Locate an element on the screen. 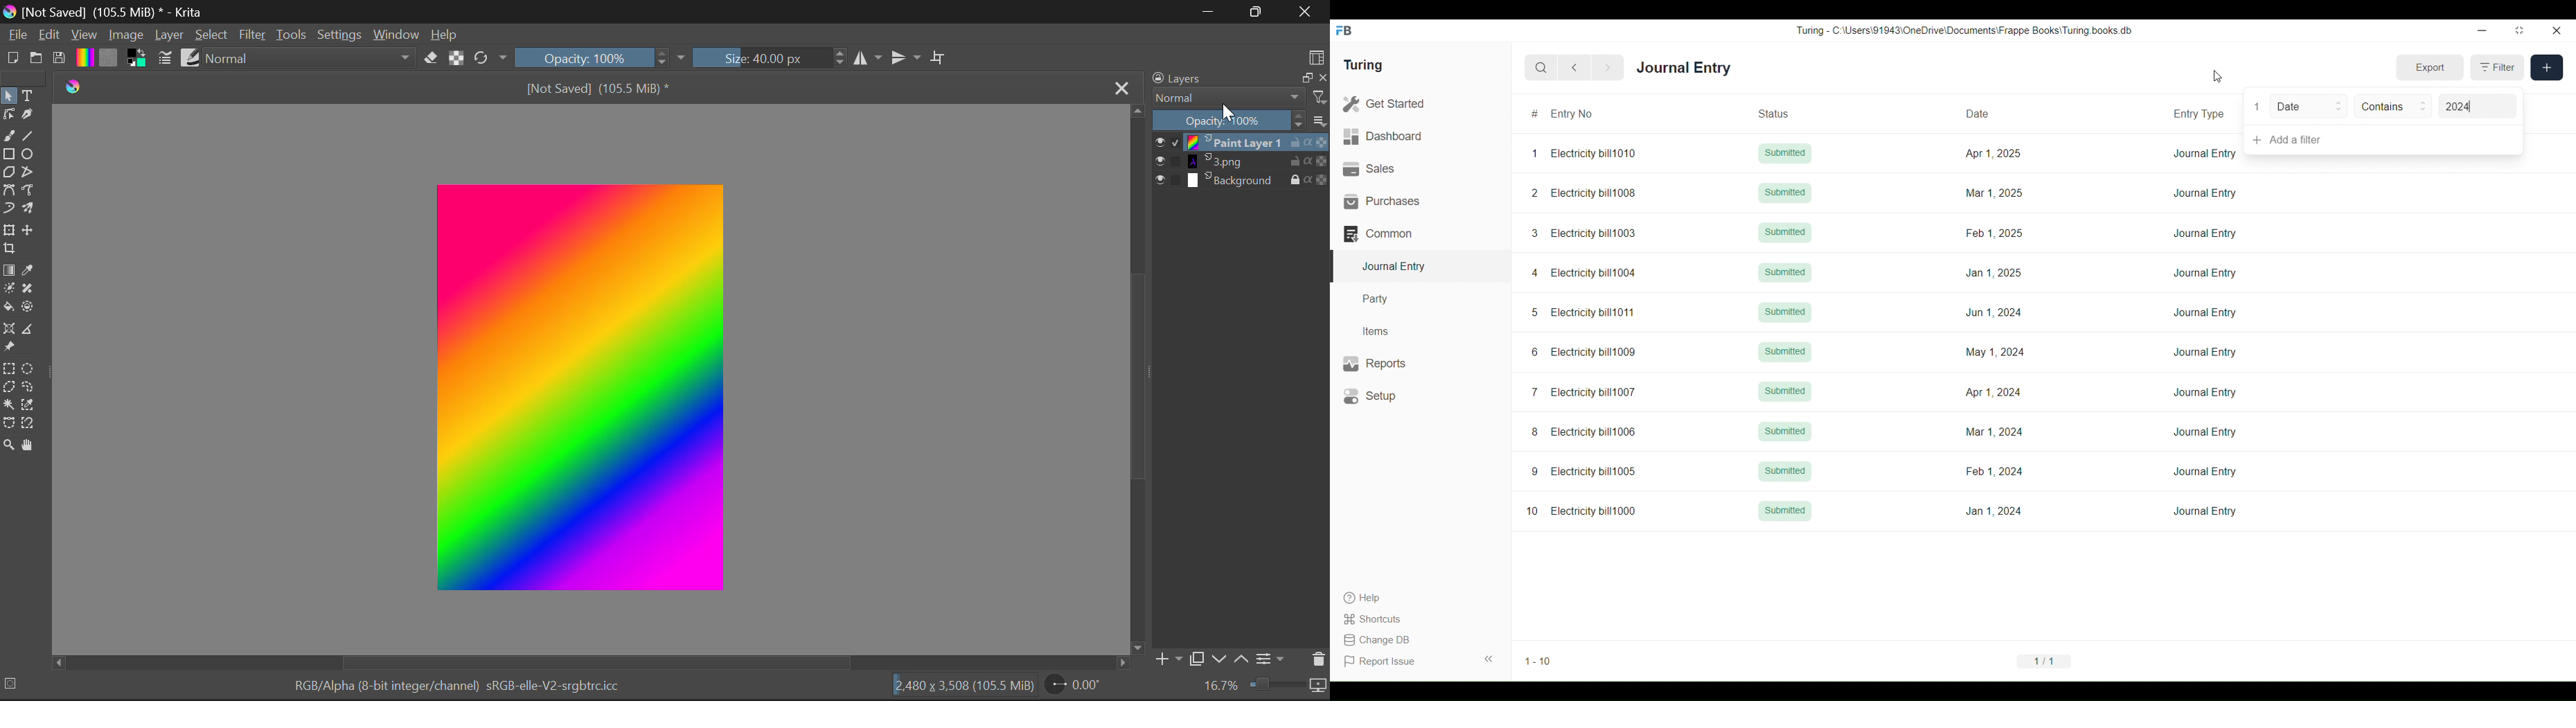  Submitted is located at coordinates (1785, 193).